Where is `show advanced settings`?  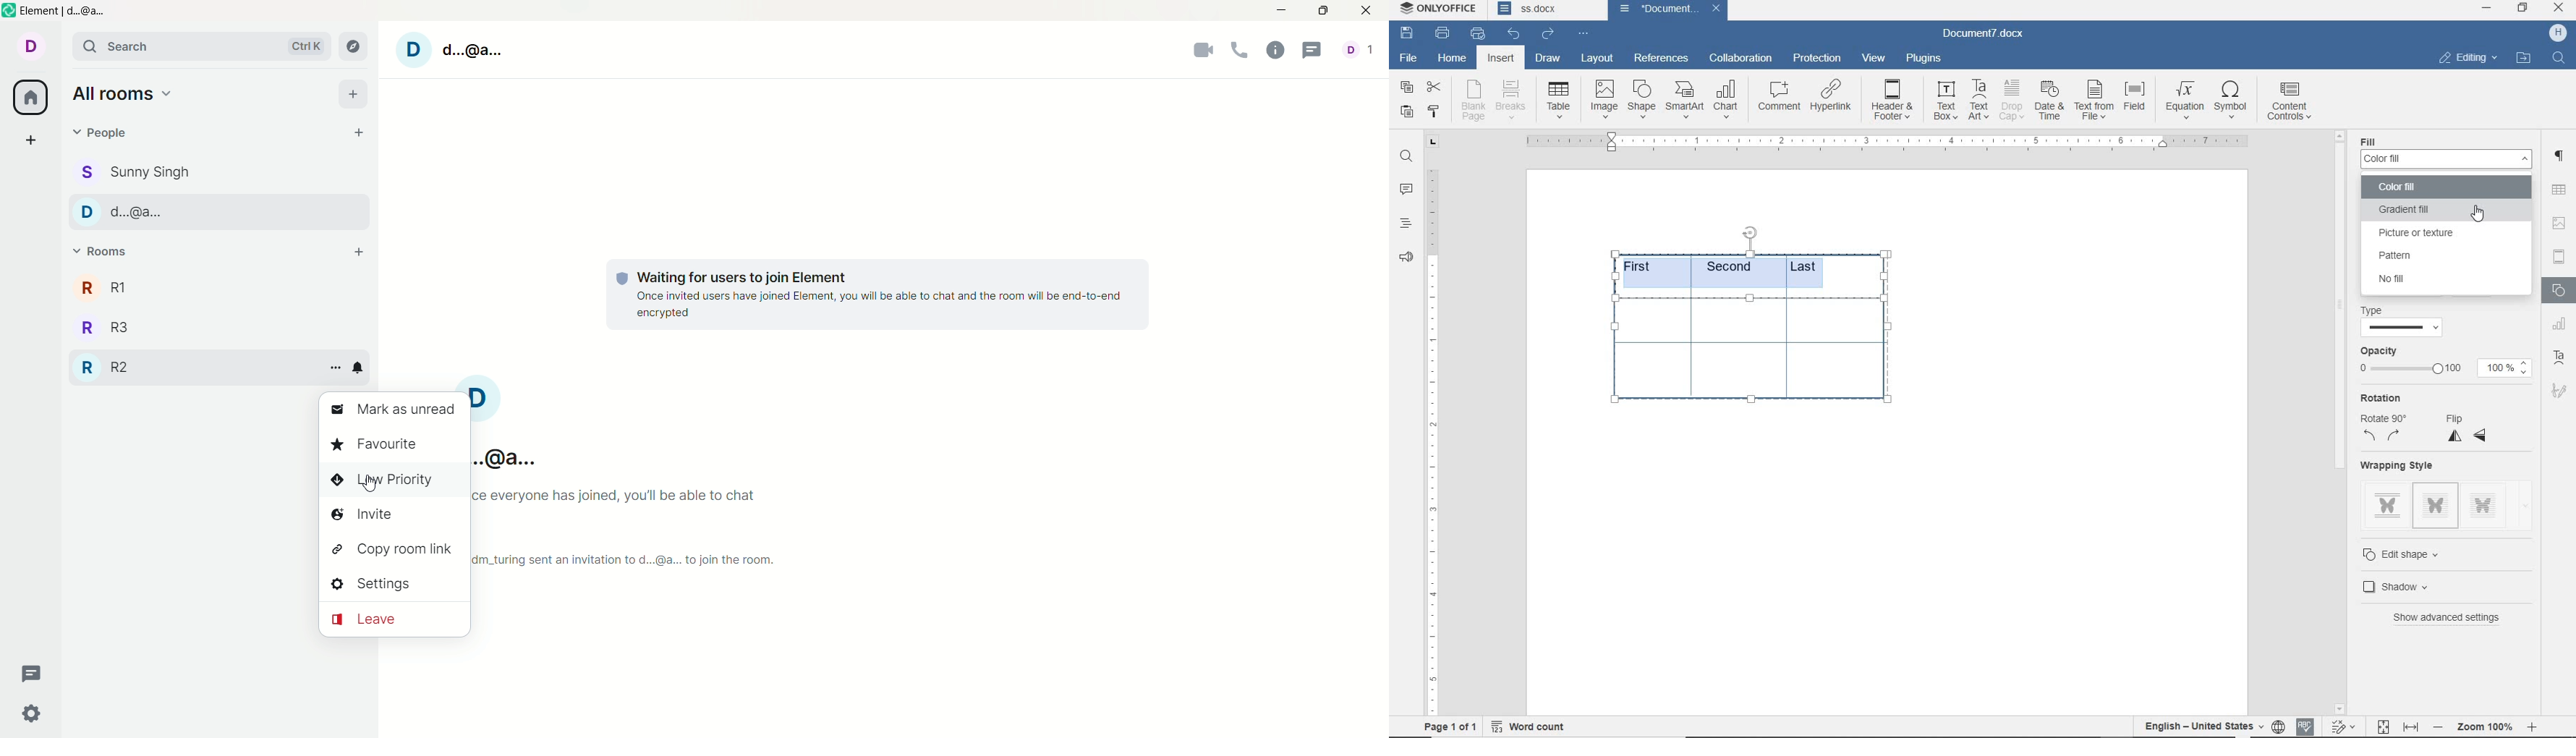 show advanced settings is located at coordinates (2458, 619).